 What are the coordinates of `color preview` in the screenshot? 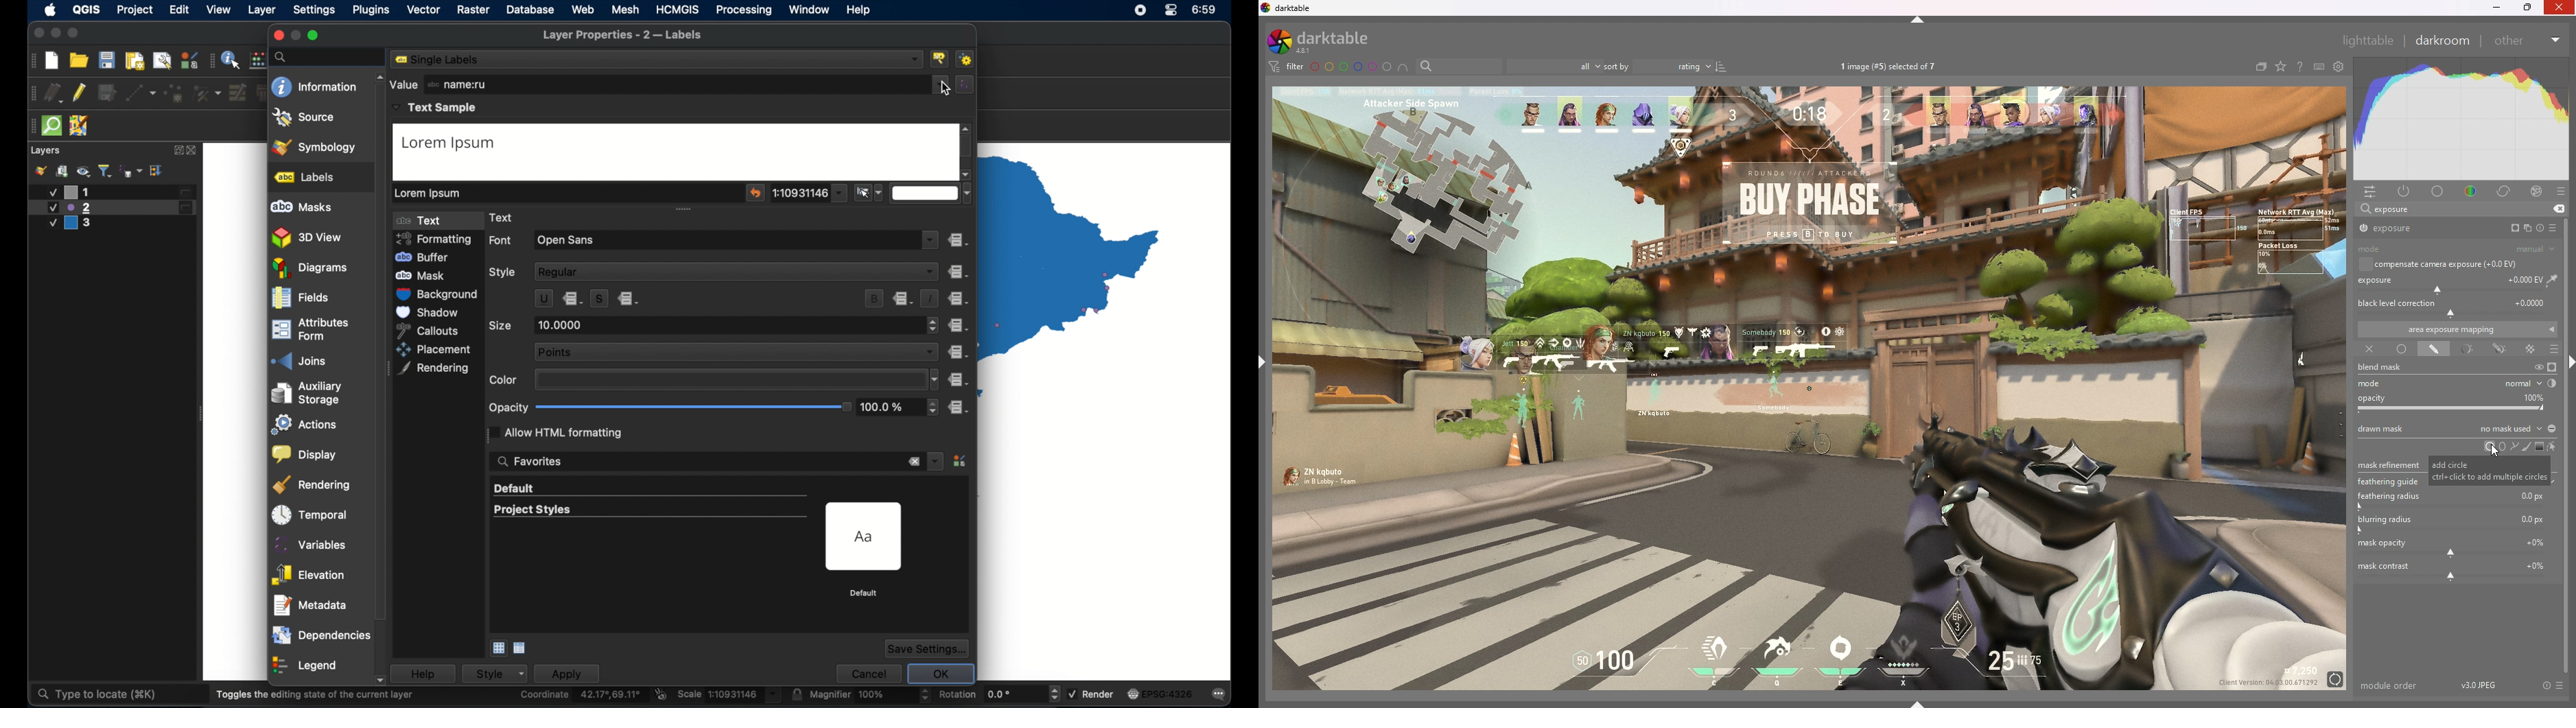 It's located at (728, 380).